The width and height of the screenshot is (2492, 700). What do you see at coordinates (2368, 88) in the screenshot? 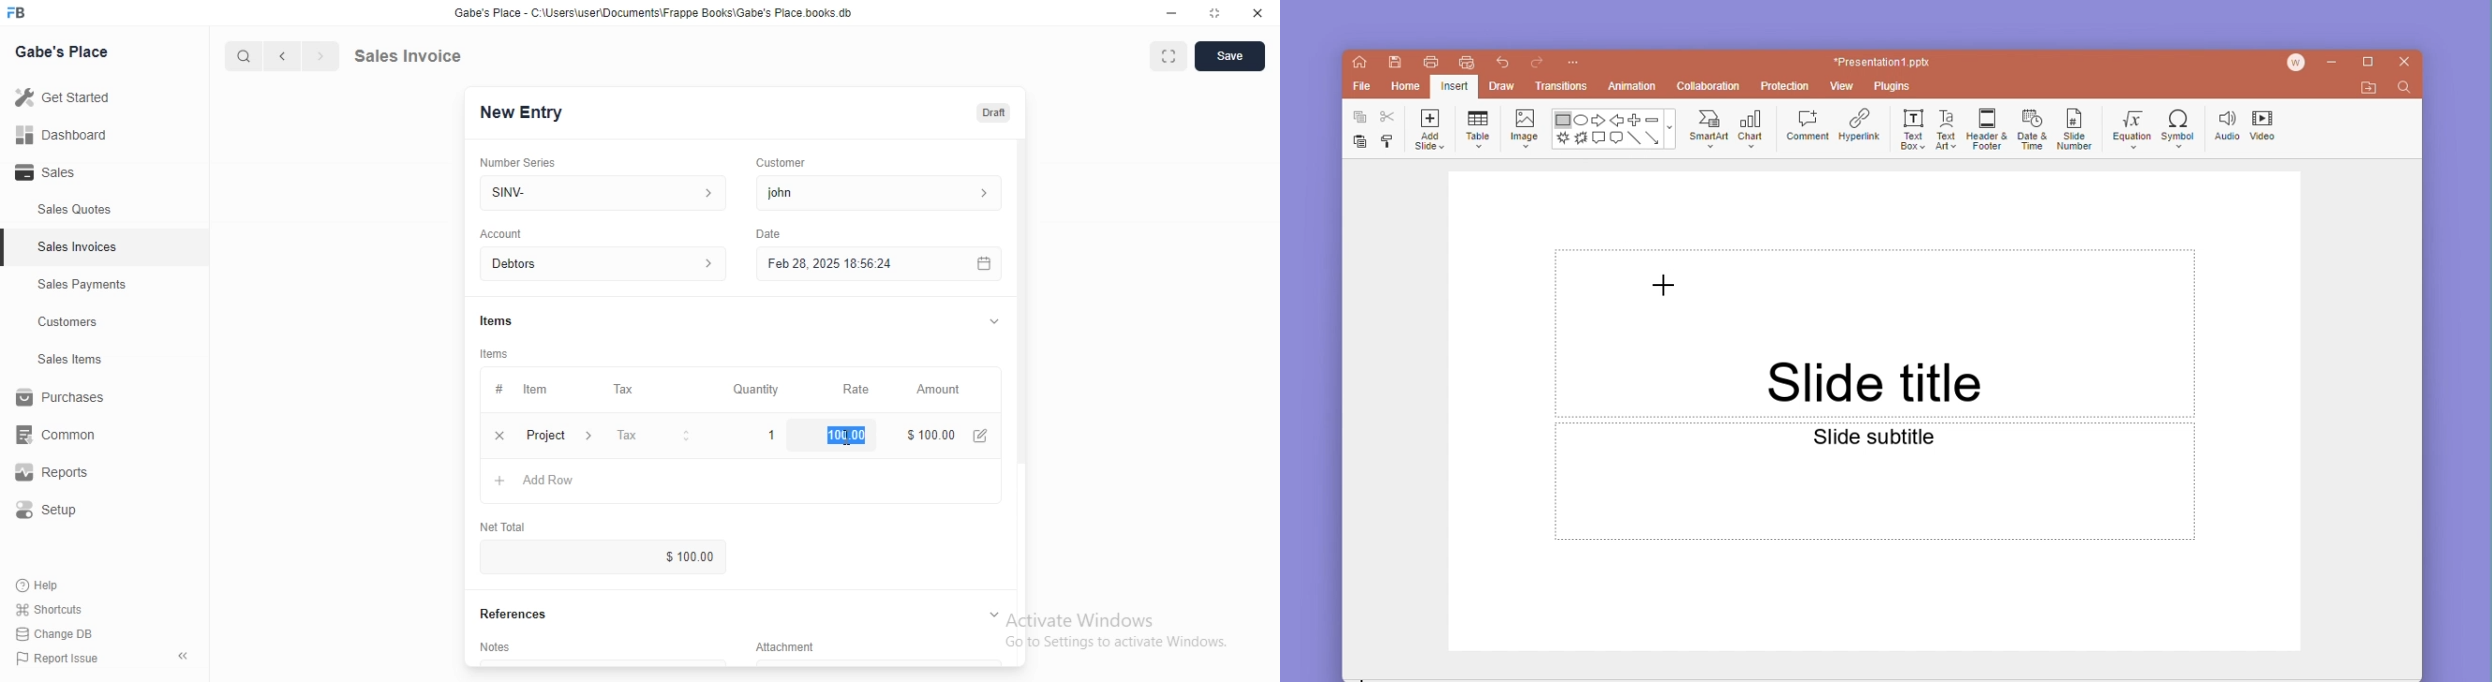
I see `open file location` at bounding box center [2368, 88].